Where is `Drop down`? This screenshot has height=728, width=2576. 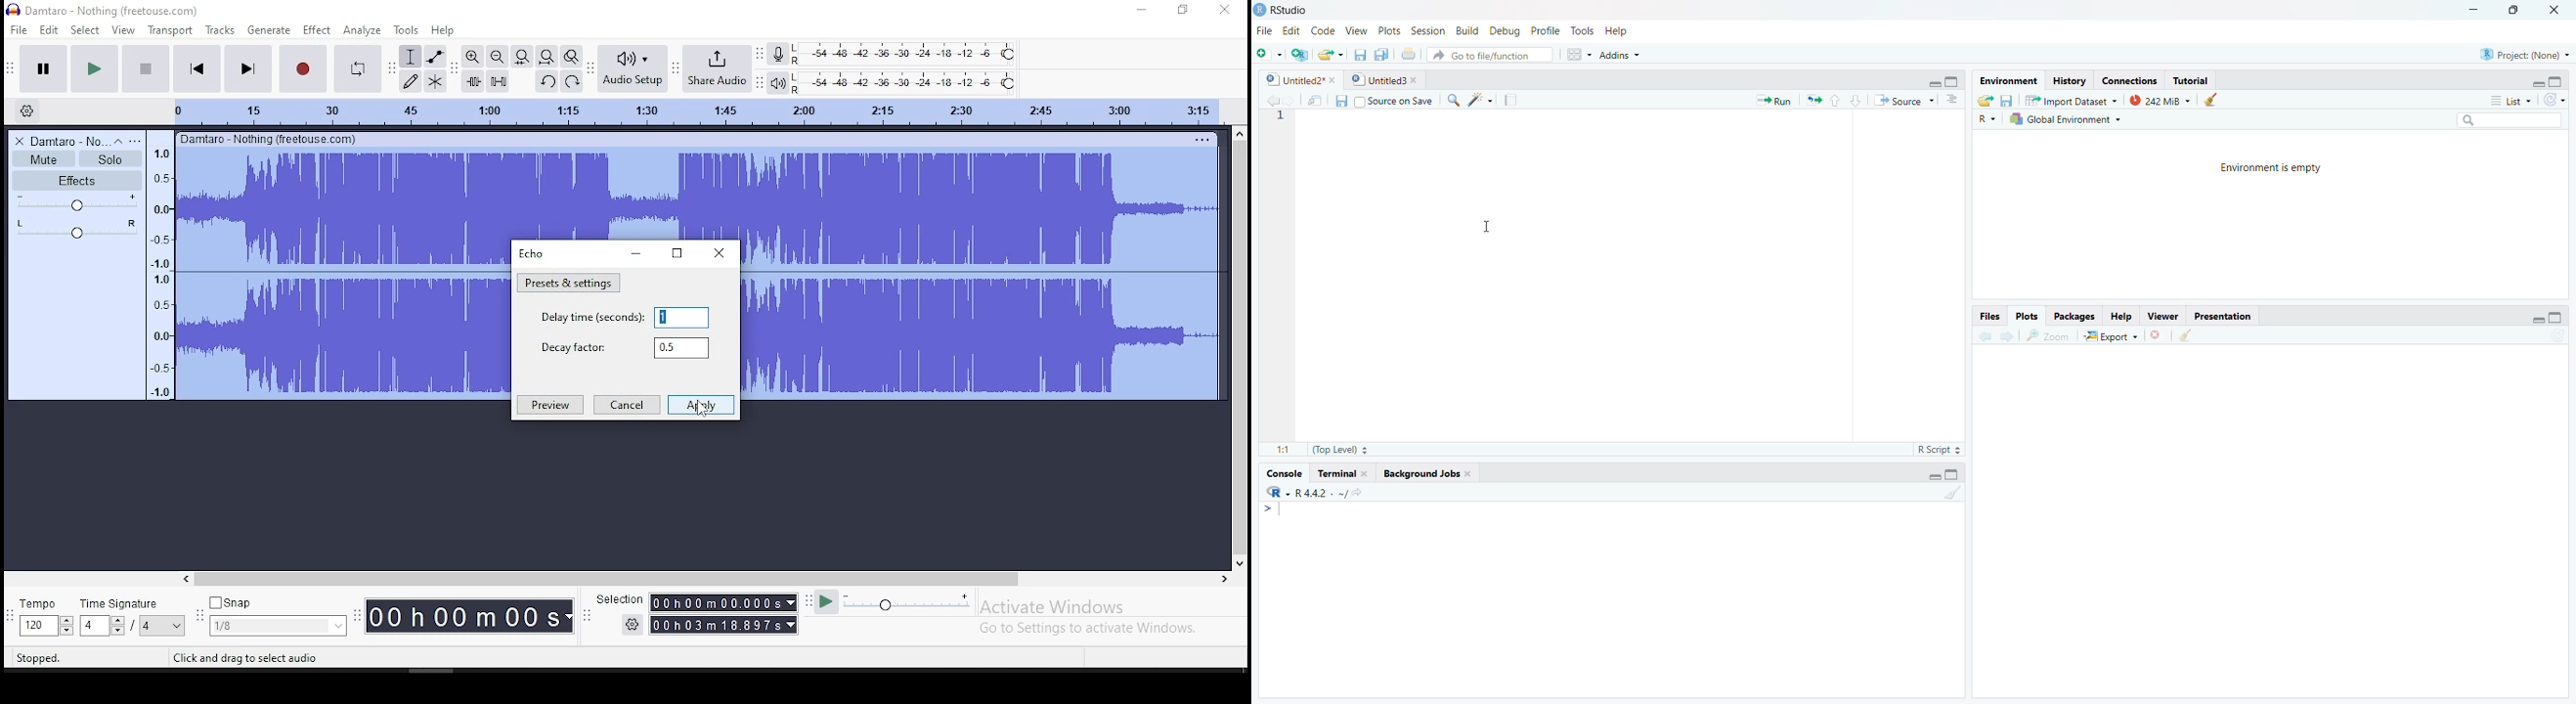 Drop down is located at coordinates (65, 627).